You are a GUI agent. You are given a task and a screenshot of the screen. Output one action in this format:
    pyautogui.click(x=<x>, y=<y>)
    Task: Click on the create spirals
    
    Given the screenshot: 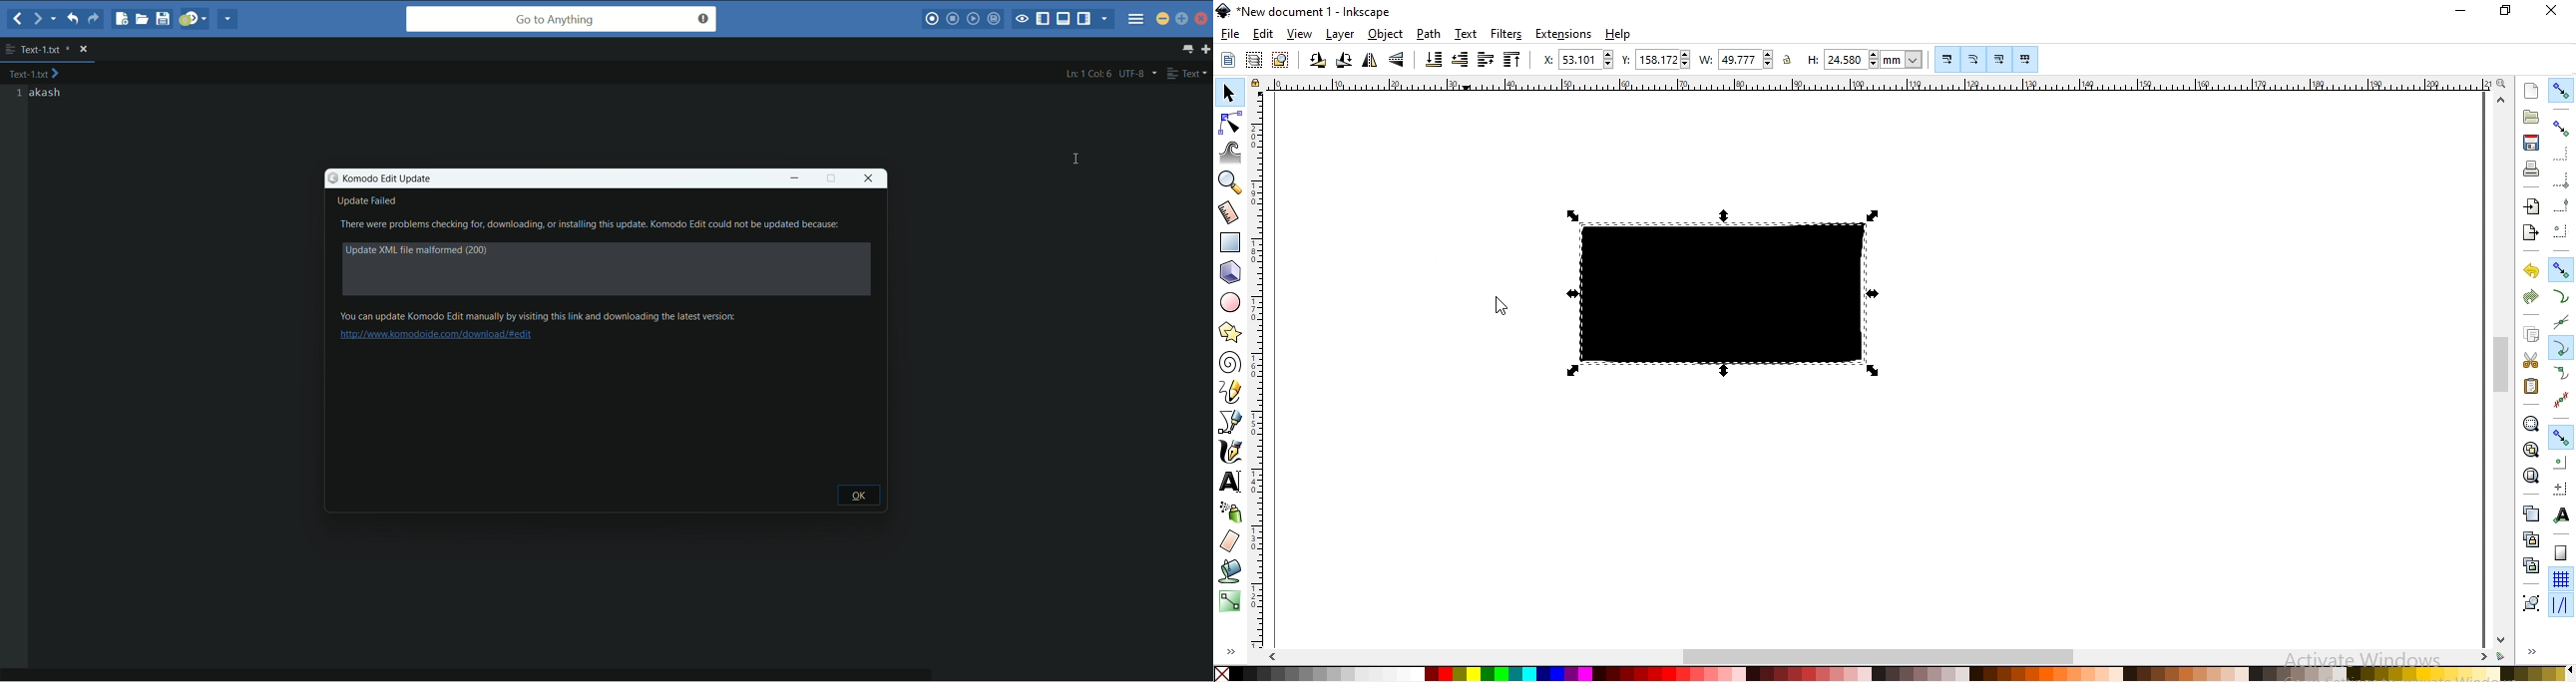 What is the action you would take?
    pyautogui.click(x=1231, y=363)
    